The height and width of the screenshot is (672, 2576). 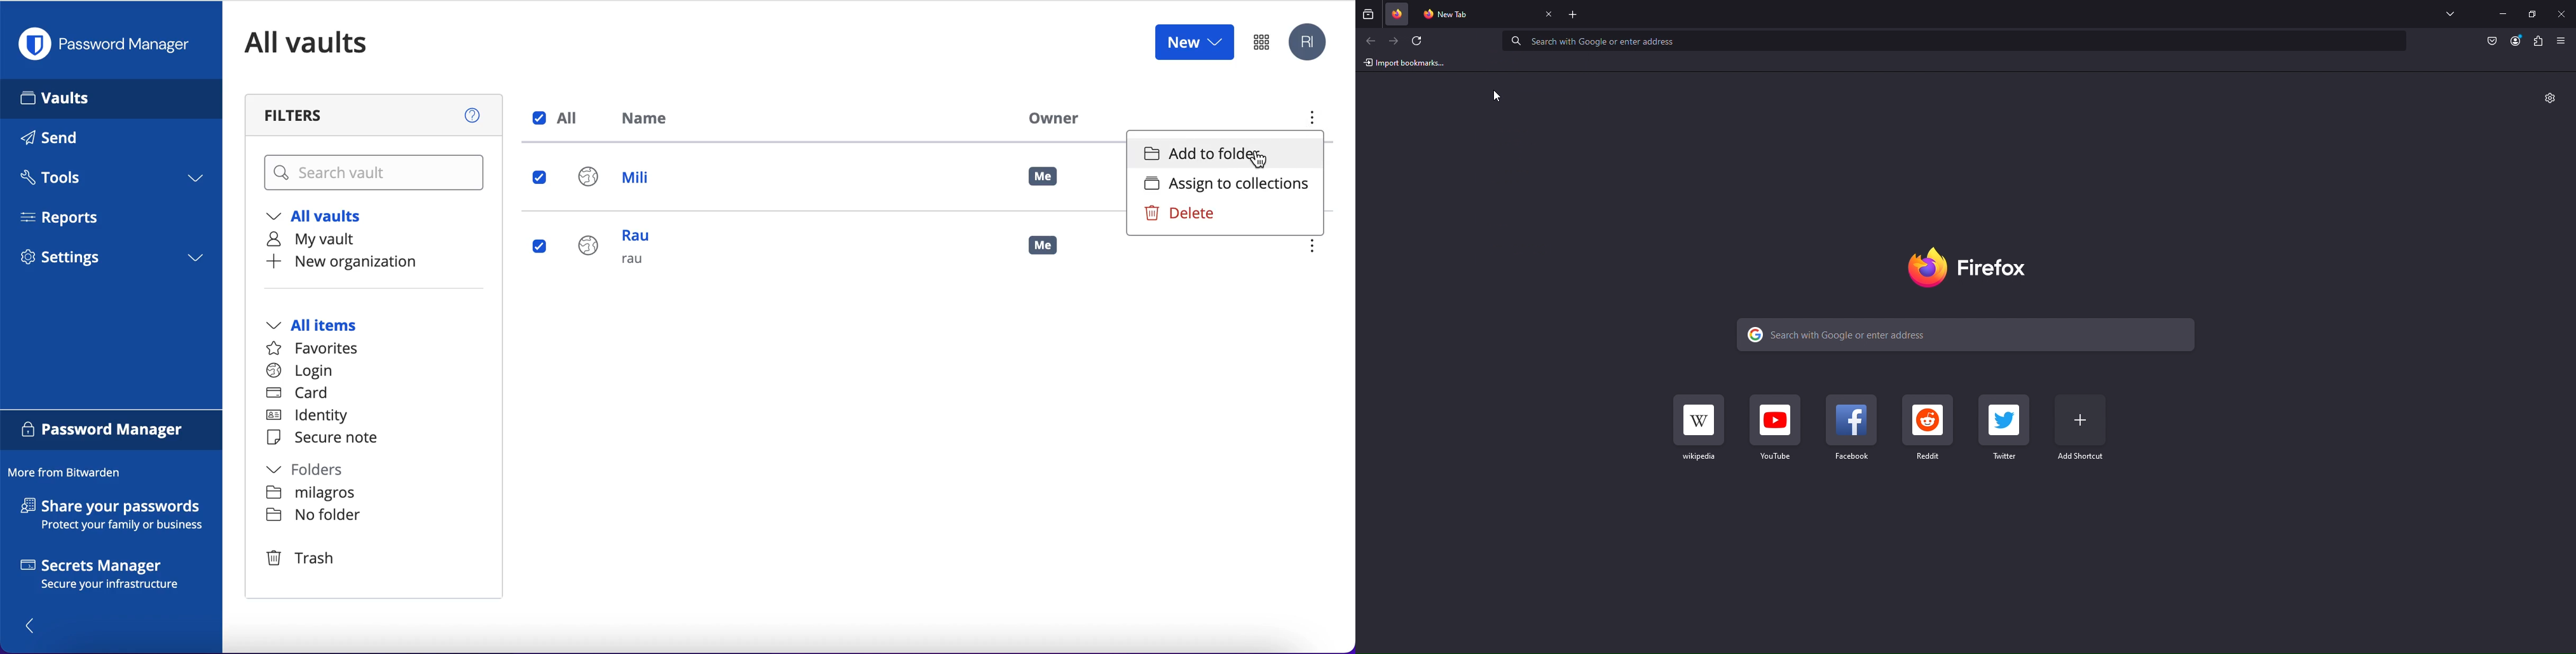 I want to click on settings, so click(x=111, y=261).